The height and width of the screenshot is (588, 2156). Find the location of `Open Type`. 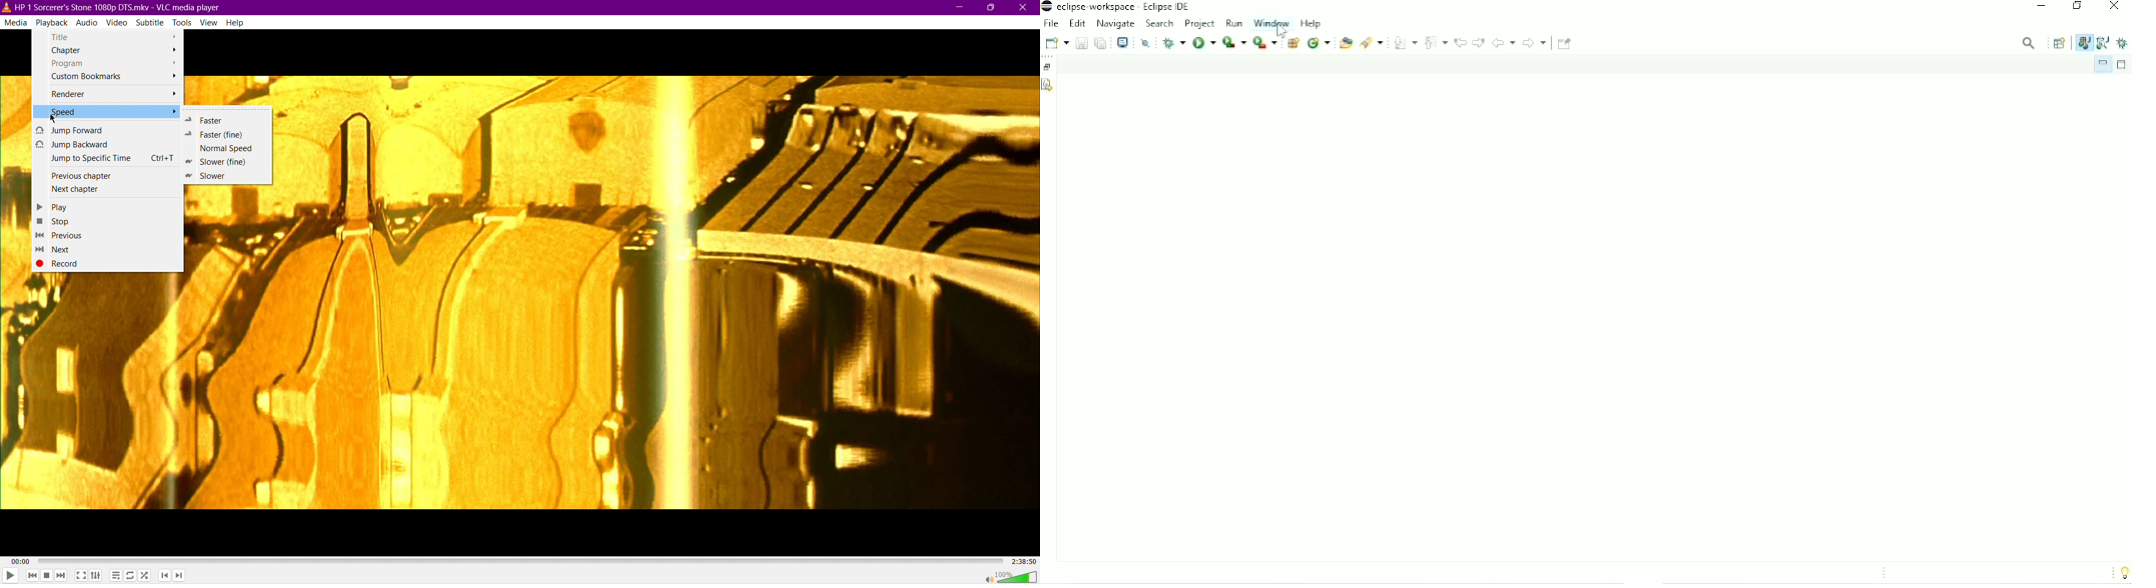

Open Type is located at coordinates (1346, 43).